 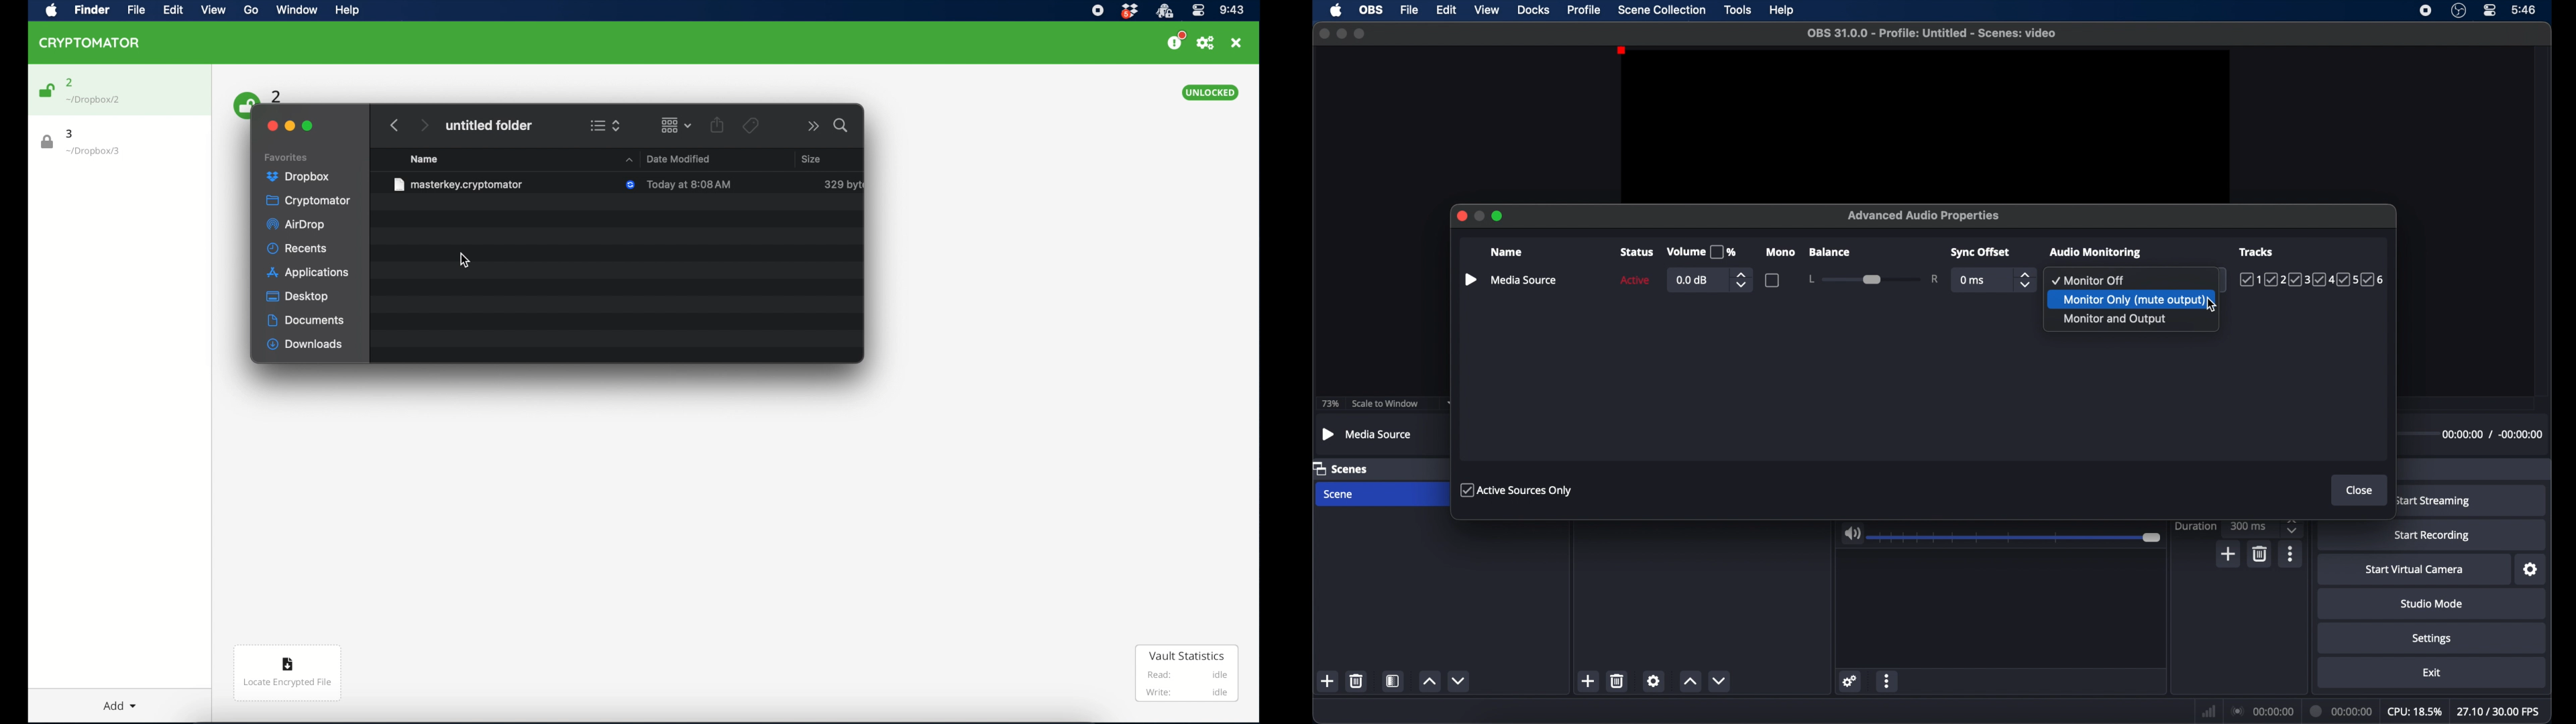 What do you see at coordinates (2257, 251) in the screenshot?
I see `tracks` at bounding box center [2257, 251].